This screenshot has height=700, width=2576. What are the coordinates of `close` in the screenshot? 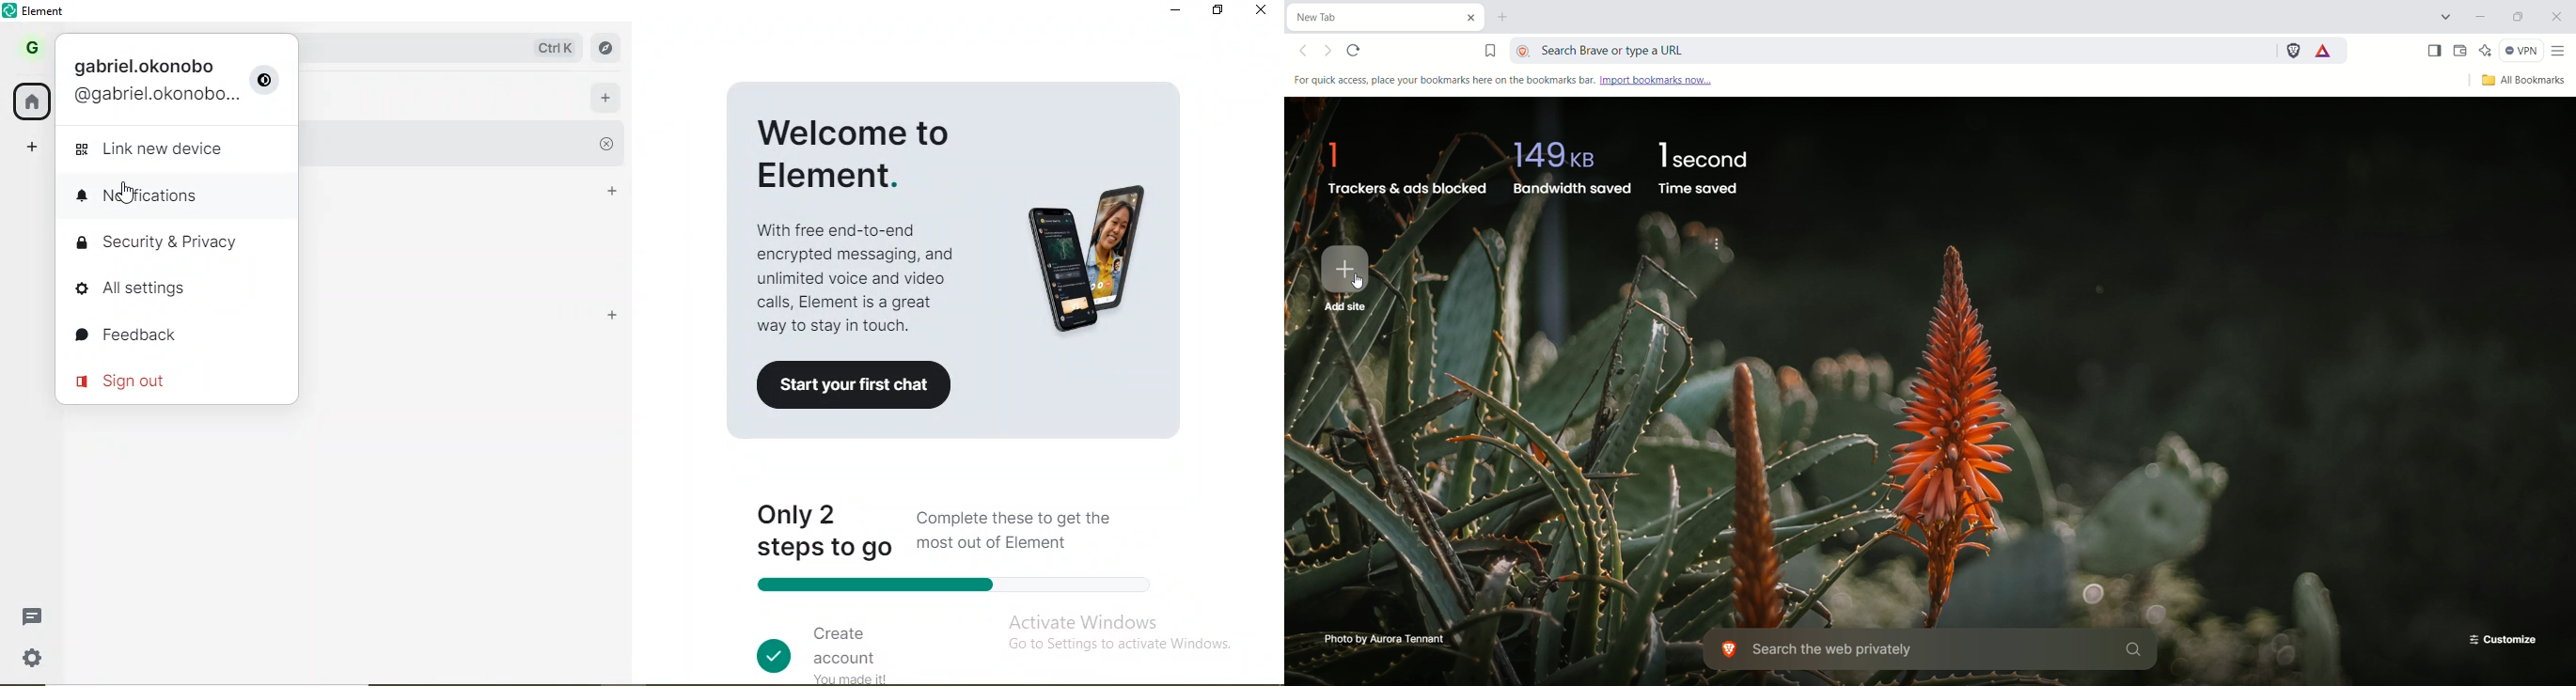 It's located at (2559, 19).